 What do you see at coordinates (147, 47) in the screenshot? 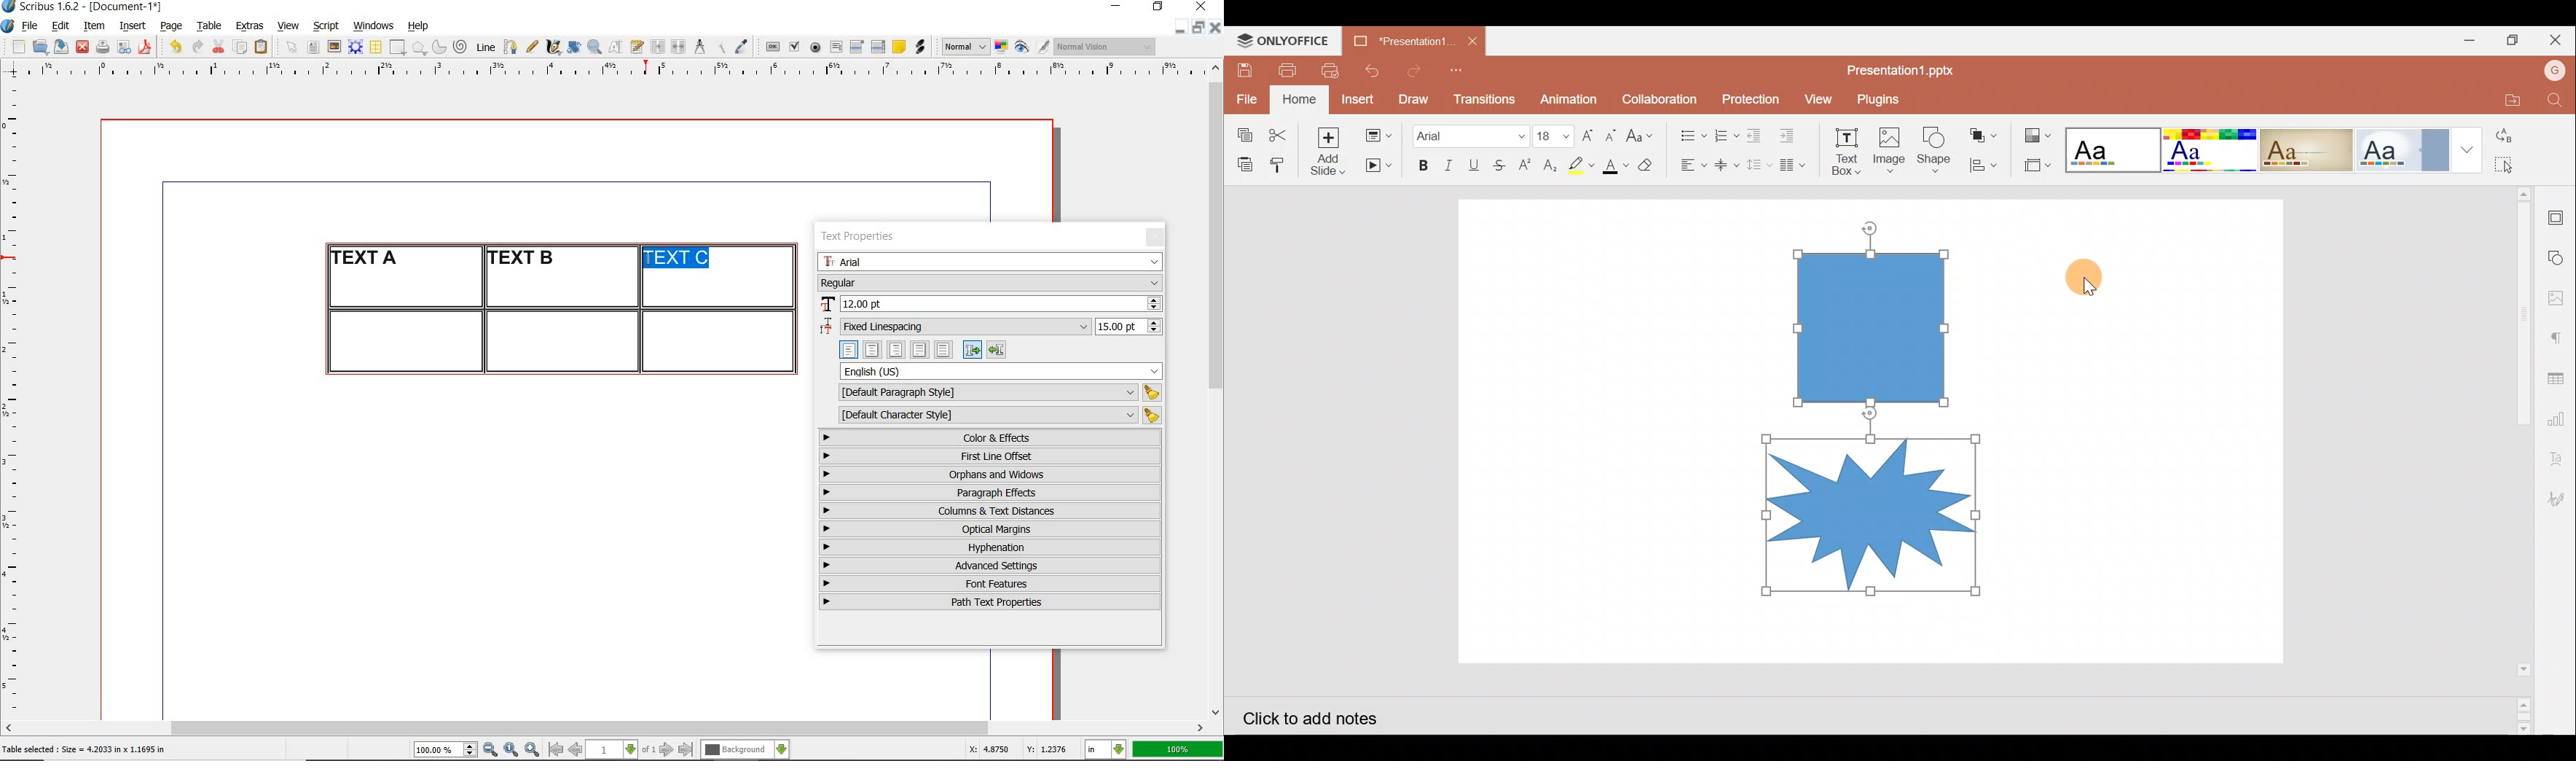
I see `save as pdf` at bounding box center [147, 47].